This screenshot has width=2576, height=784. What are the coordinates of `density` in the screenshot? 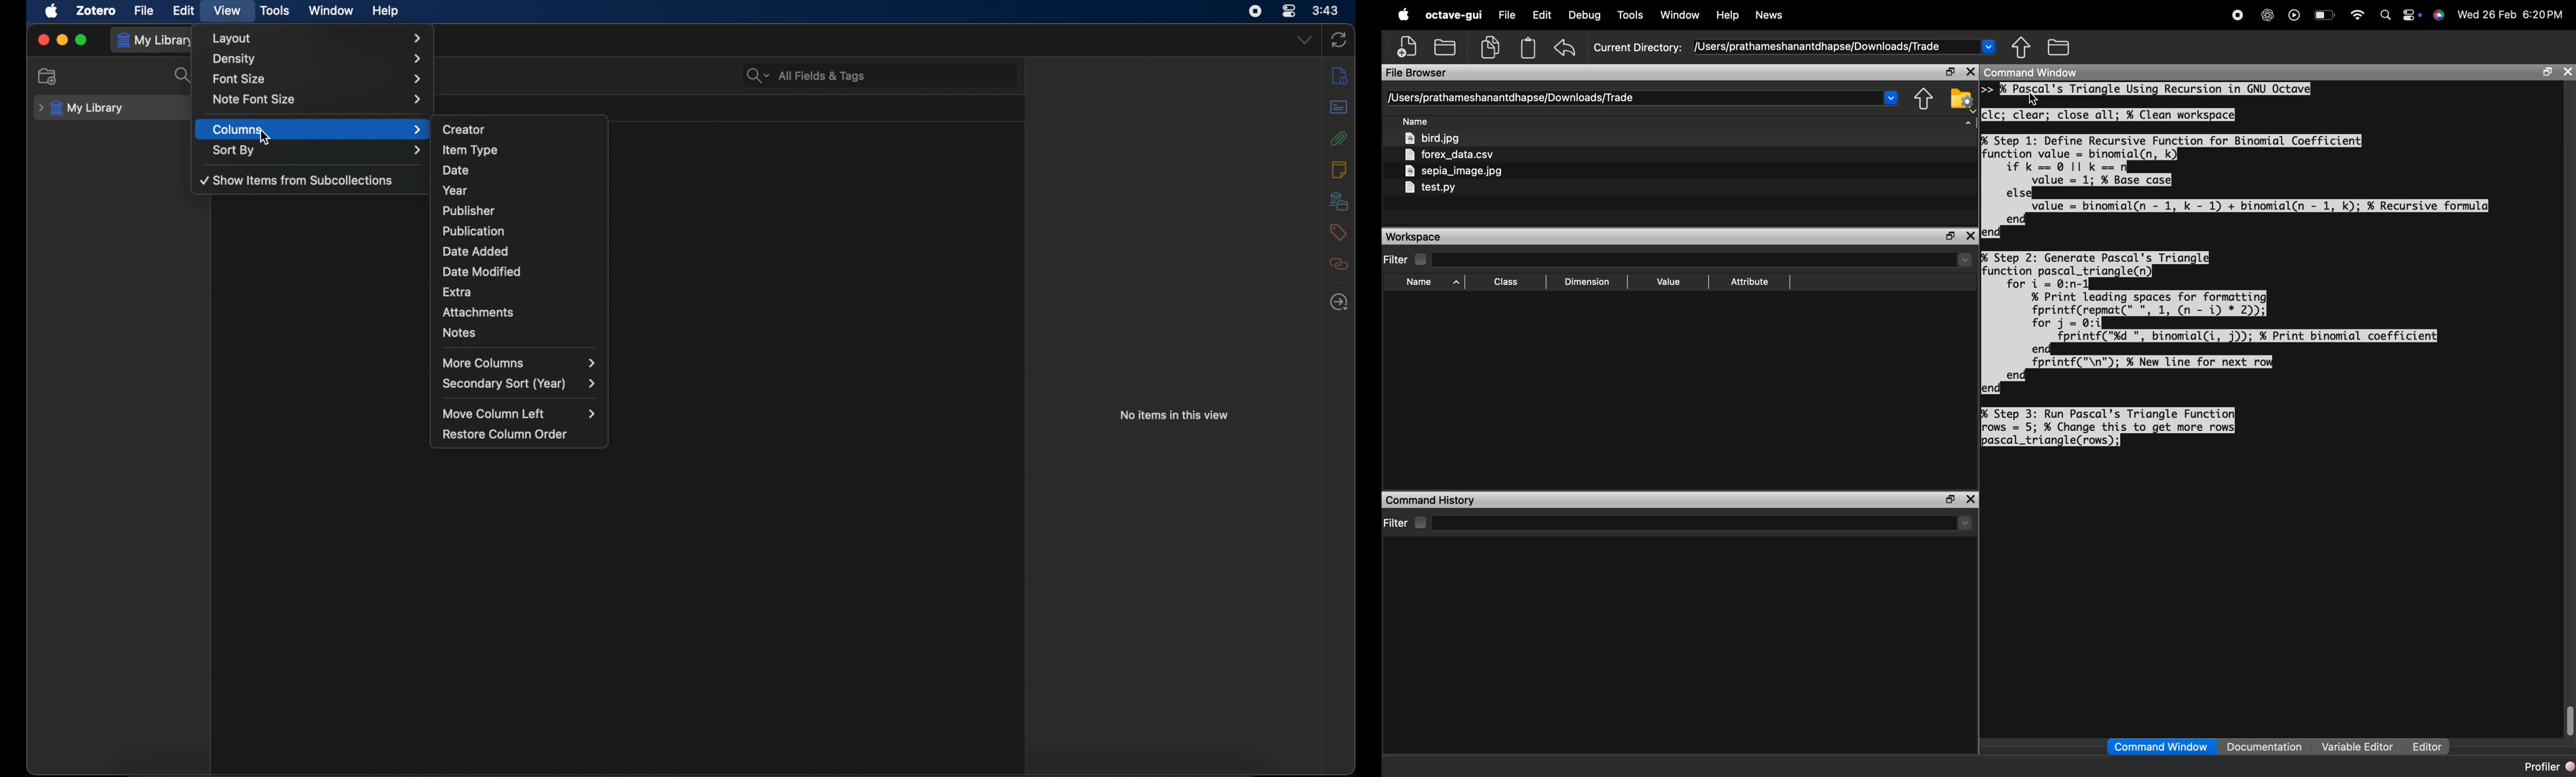 It's located at (319, 59).